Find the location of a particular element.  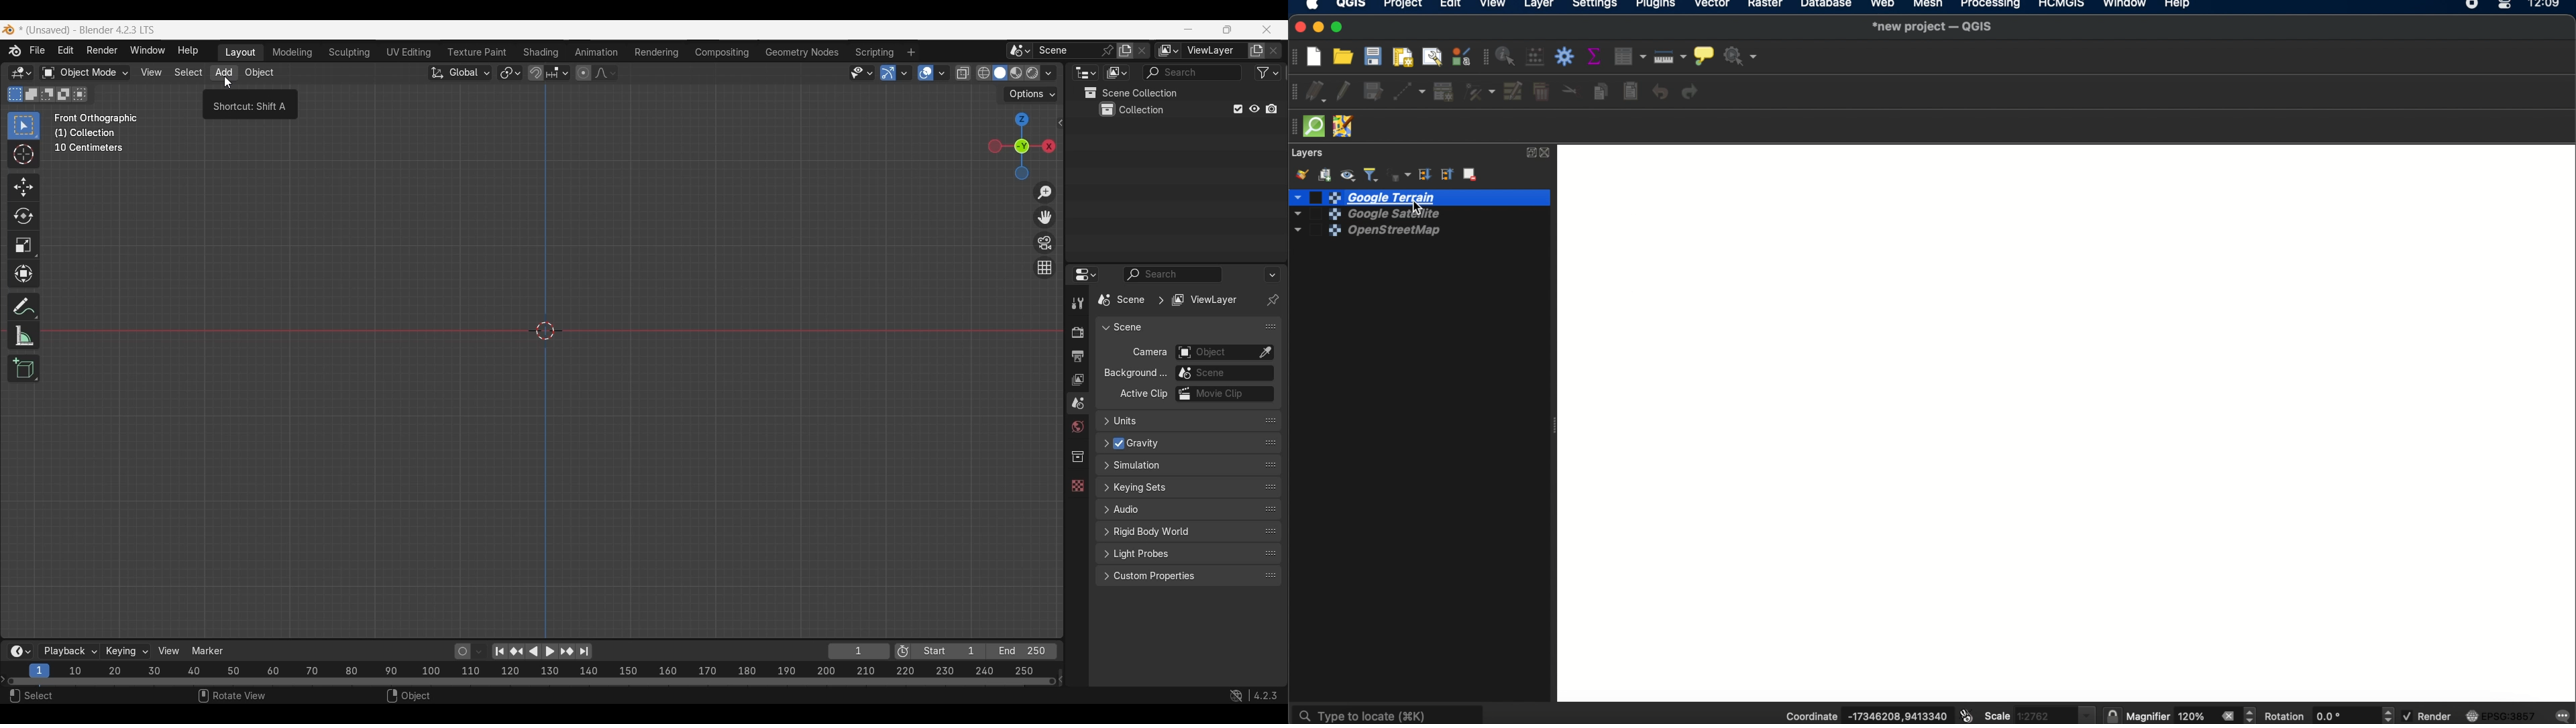

Transformation orientation, global is located at coordinates (460, 73).